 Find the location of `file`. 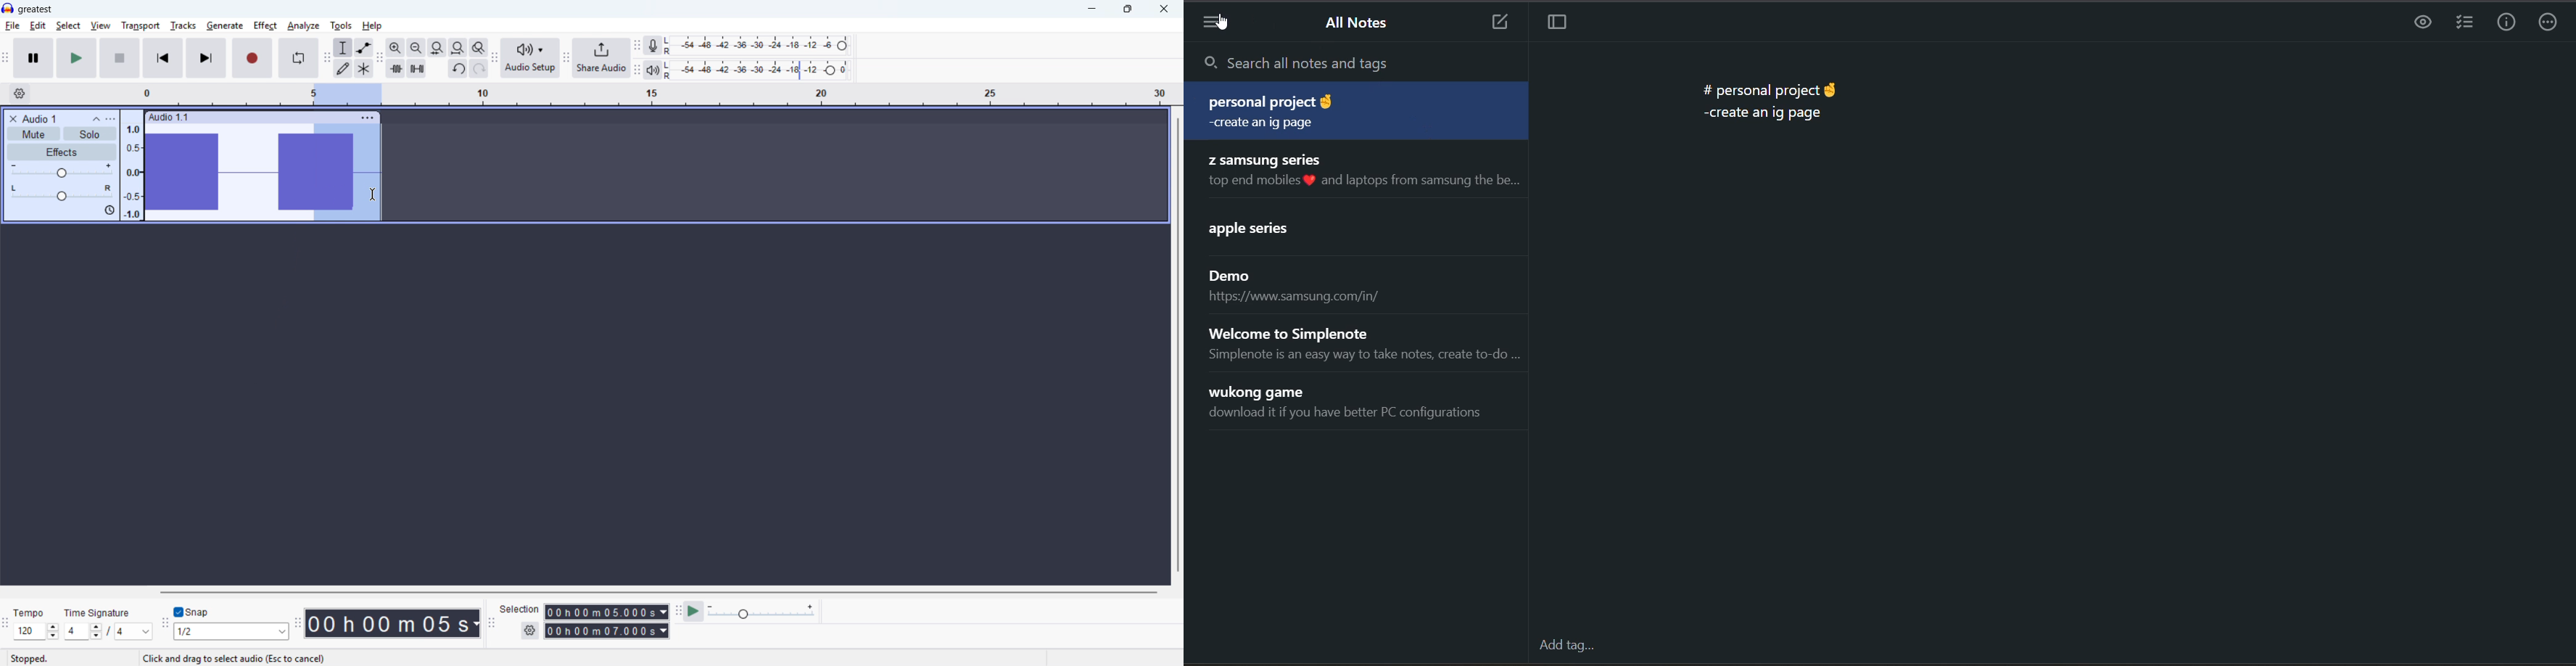

file is located at coordinates (12, 27).